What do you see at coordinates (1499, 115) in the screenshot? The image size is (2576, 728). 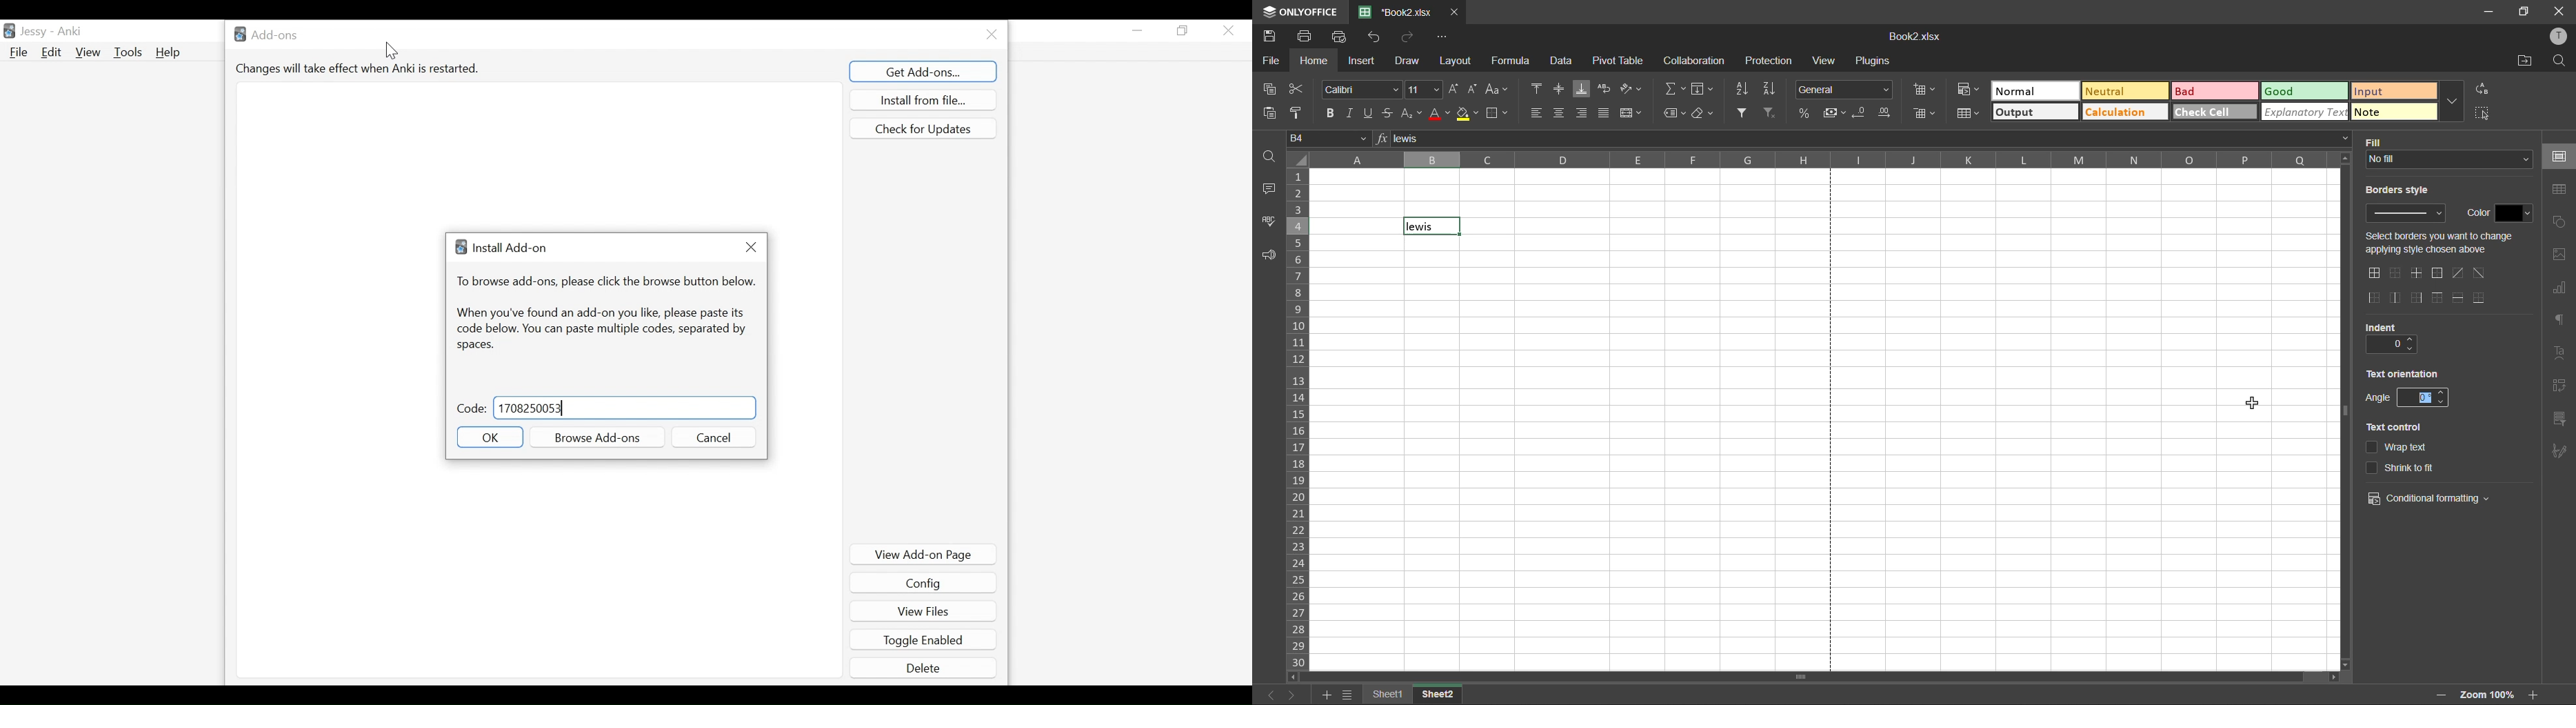 I see `borders` at bounding box center [1499, 115].